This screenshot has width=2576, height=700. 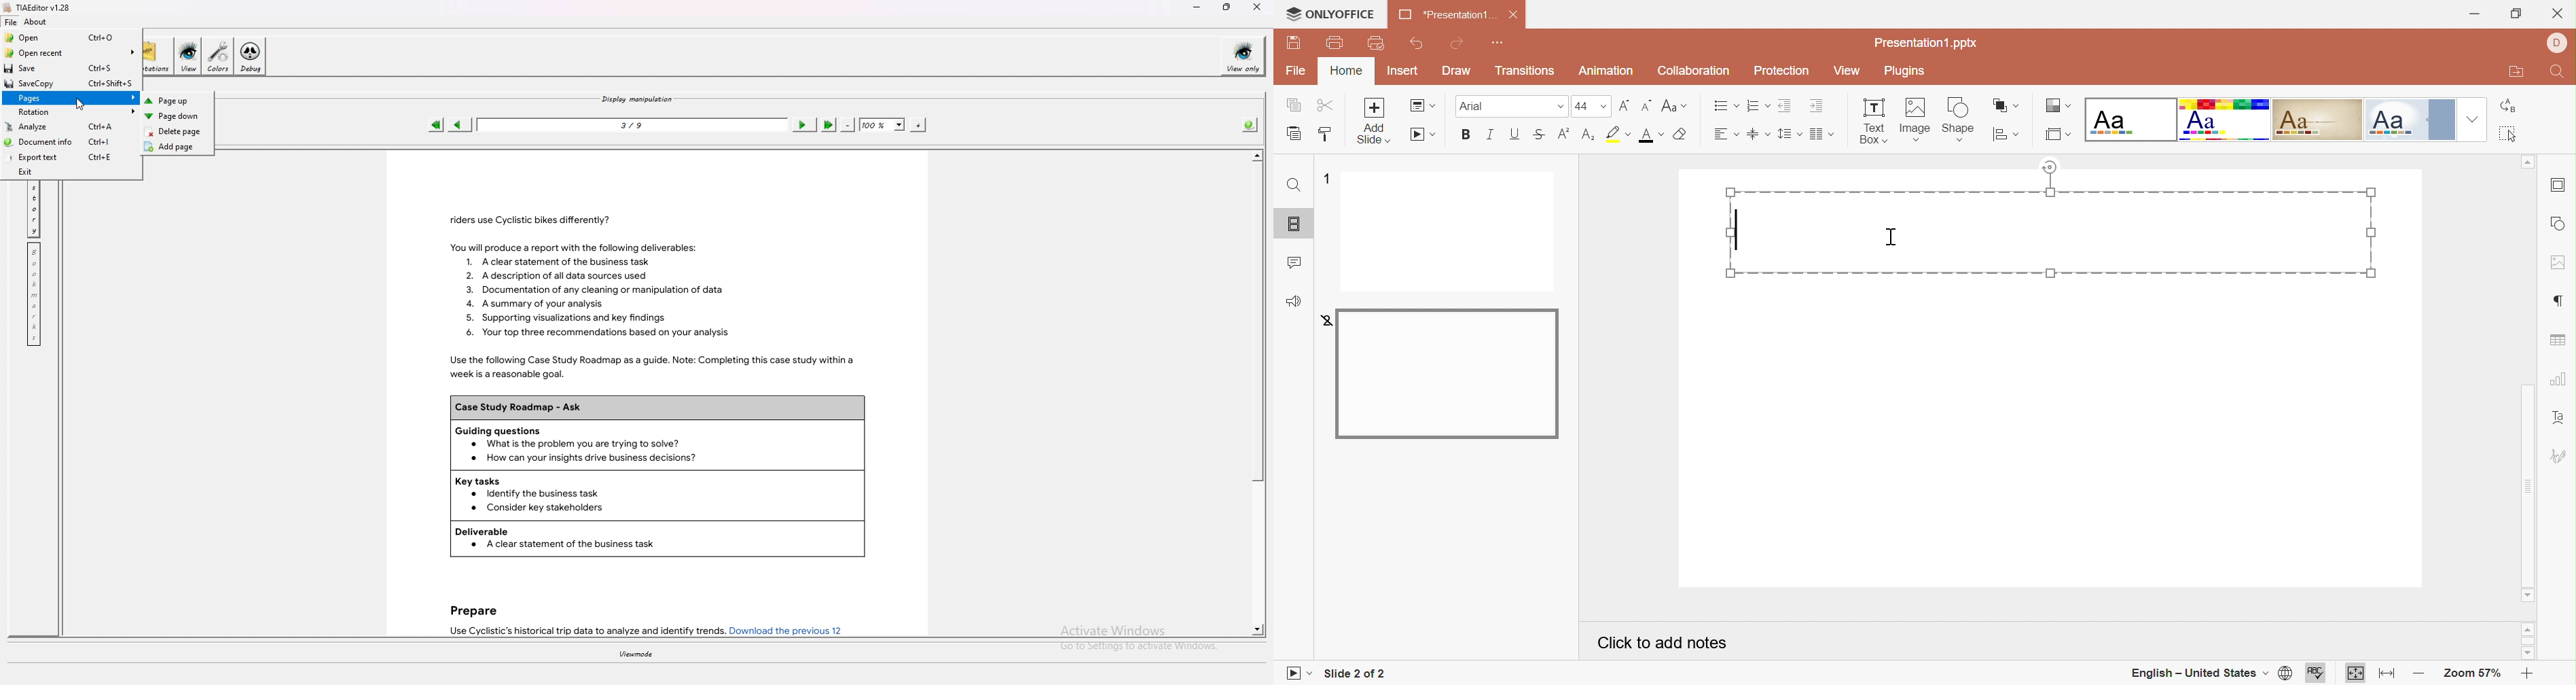 I want to click on zoom out, so click(x=847, y=124).